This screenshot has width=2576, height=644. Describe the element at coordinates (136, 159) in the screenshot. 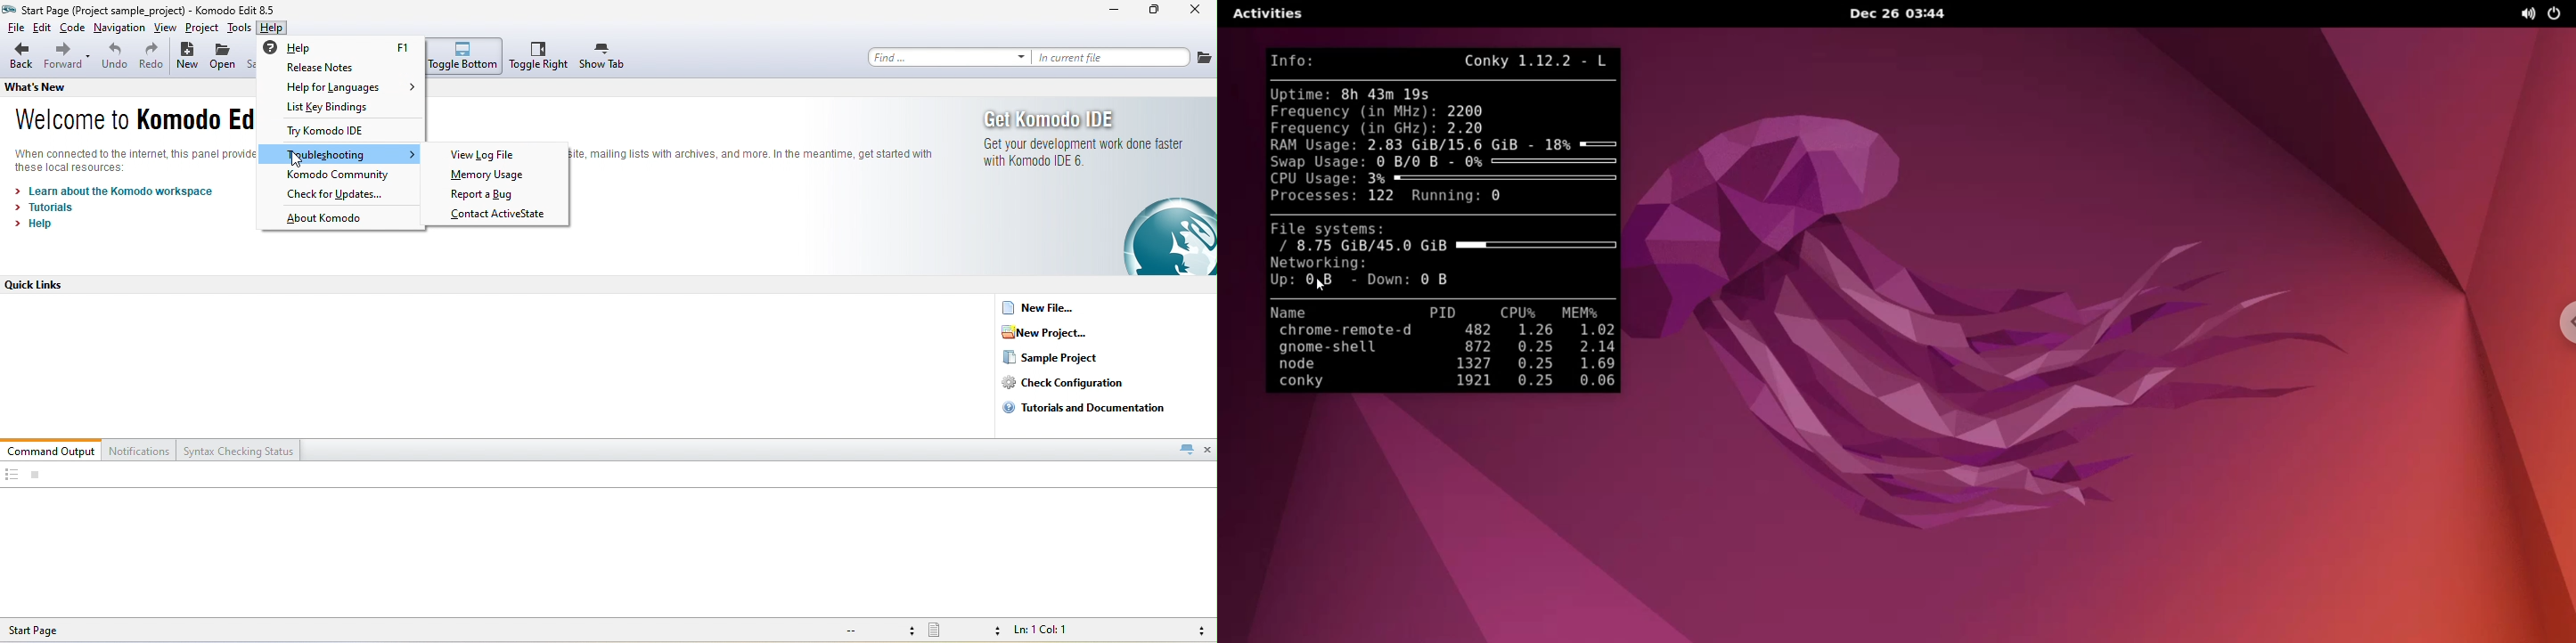

I see `text` at that location.